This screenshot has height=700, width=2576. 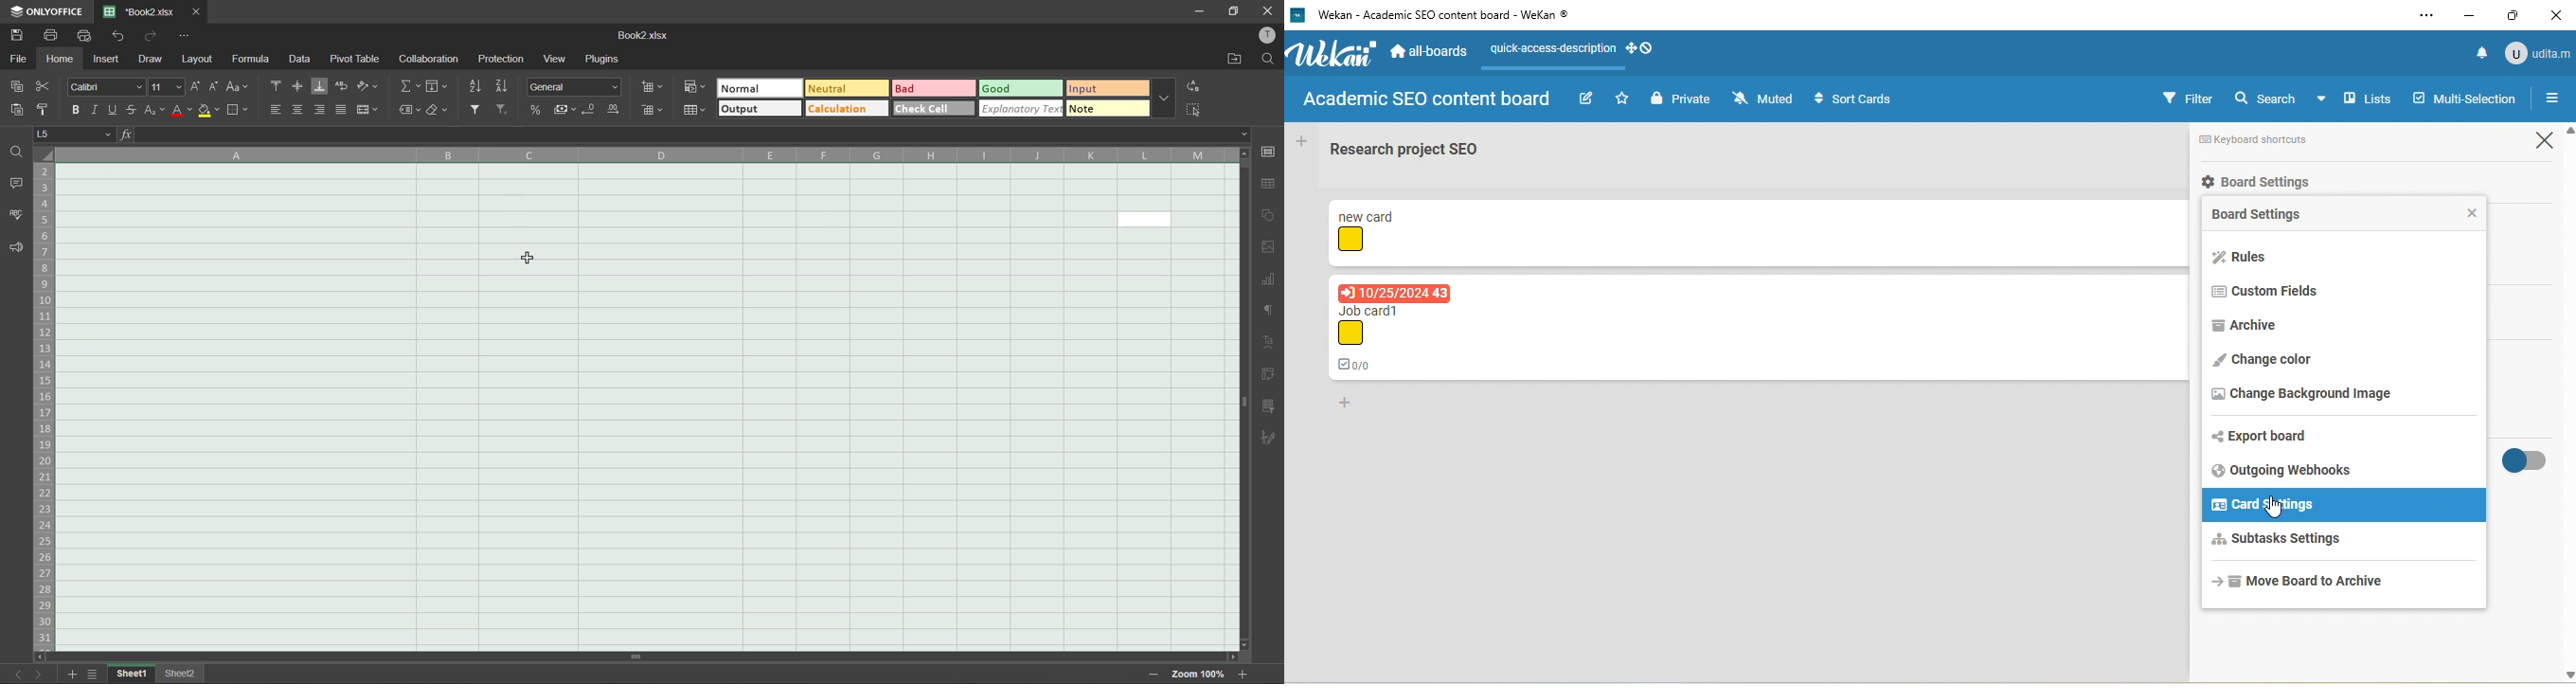 I want to click on academic seo content board, so click(x=1429, y=101).